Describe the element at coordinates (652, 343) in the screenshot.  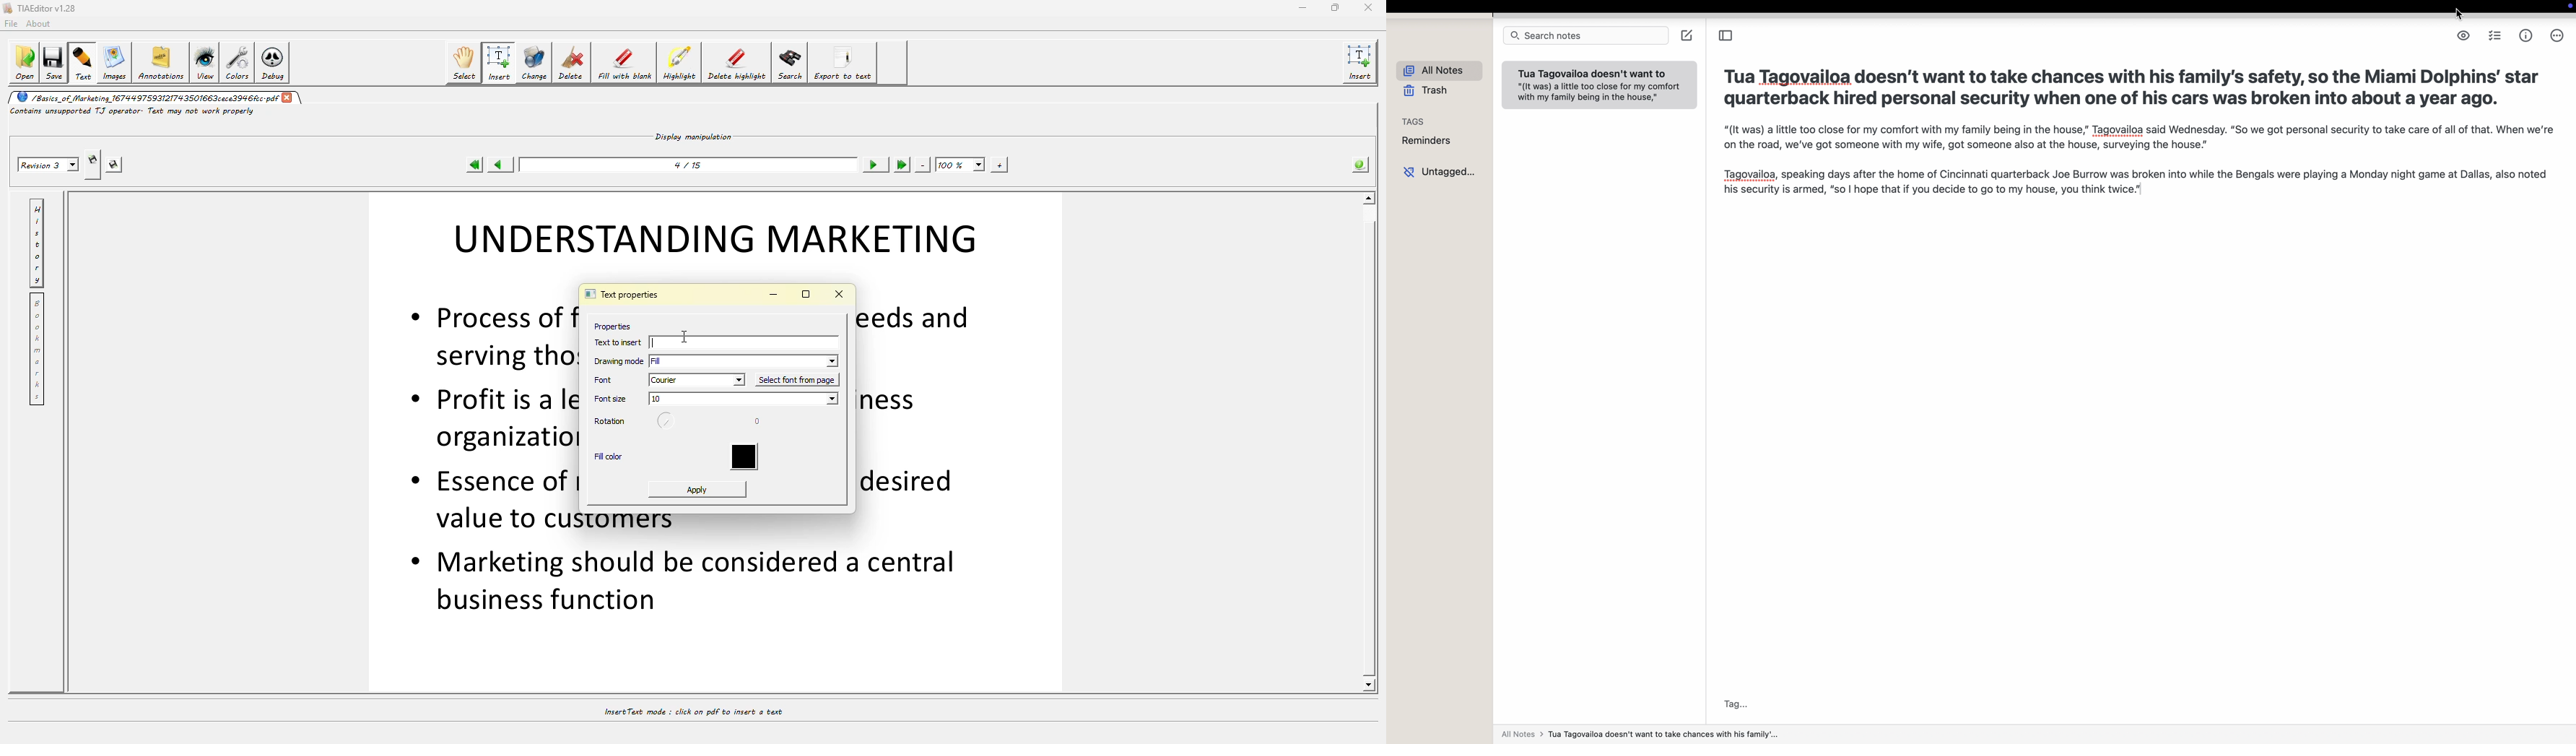
I see `typing...` at that location.